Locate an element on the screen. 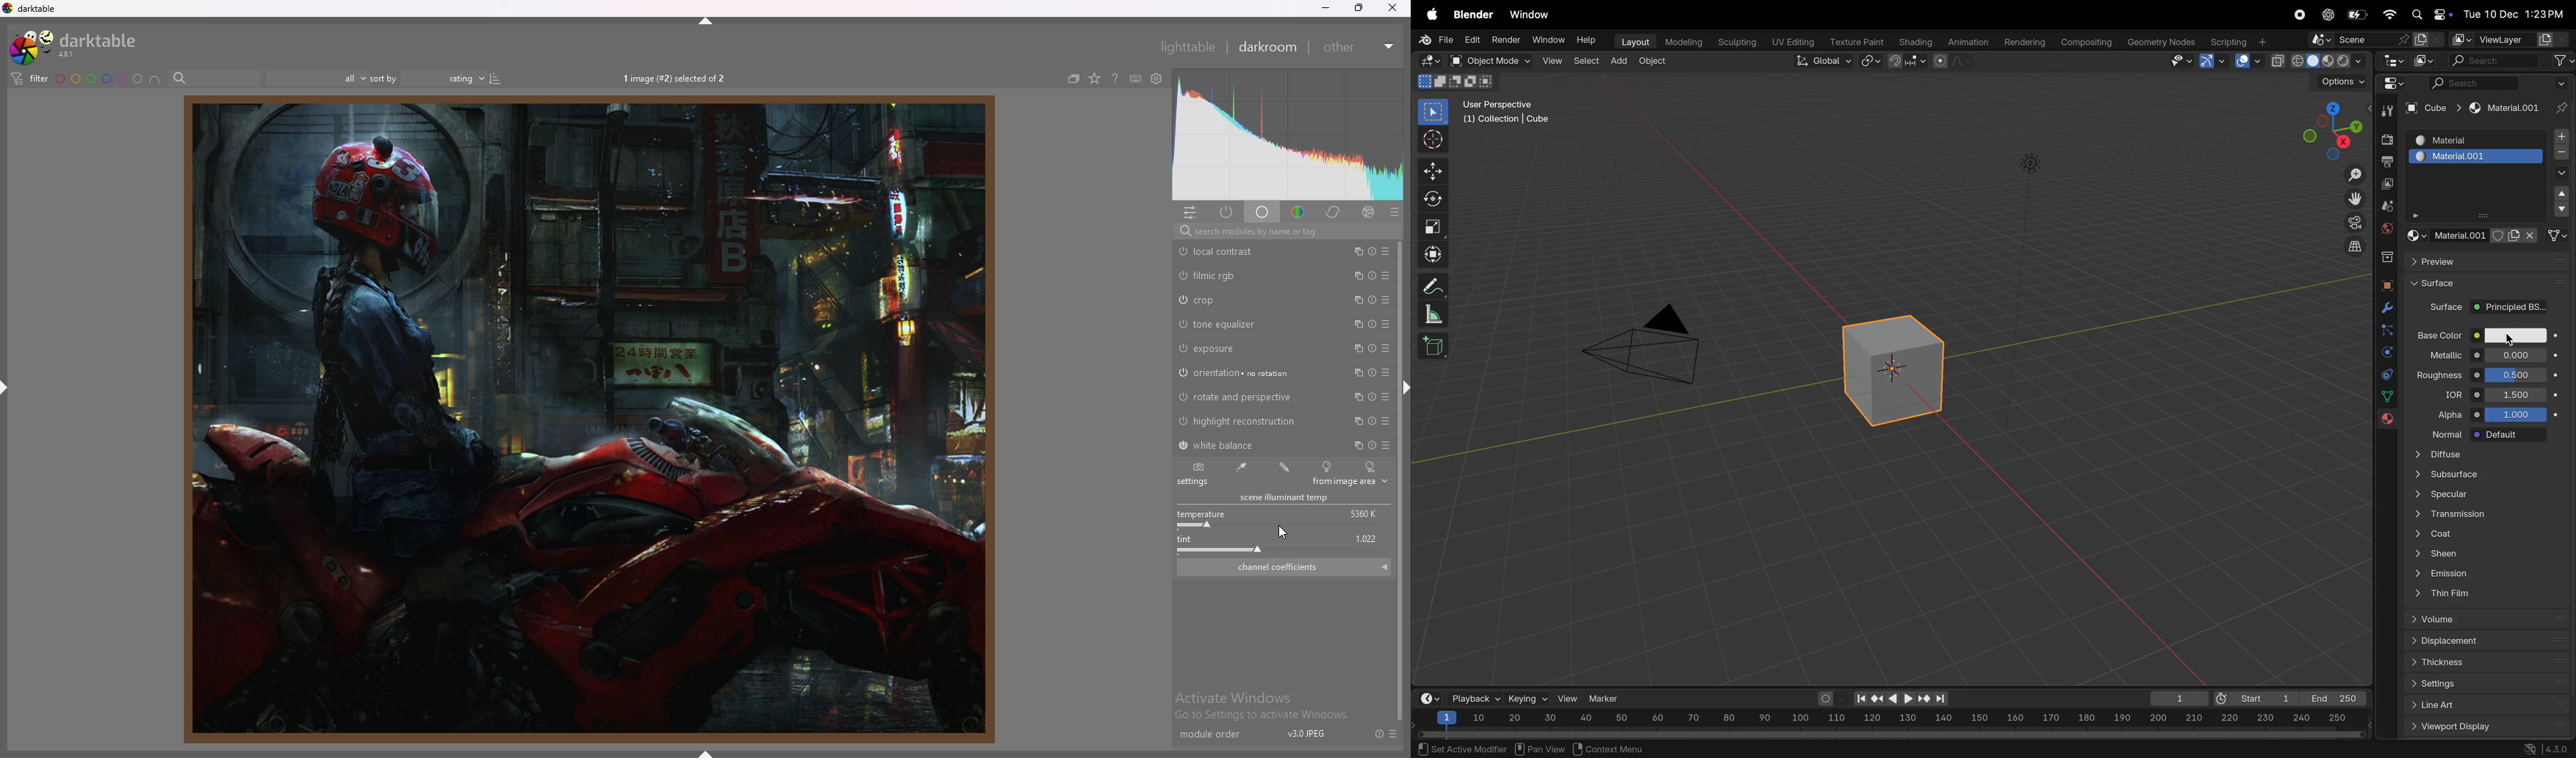  keying is located at coordinates (1527, 698).